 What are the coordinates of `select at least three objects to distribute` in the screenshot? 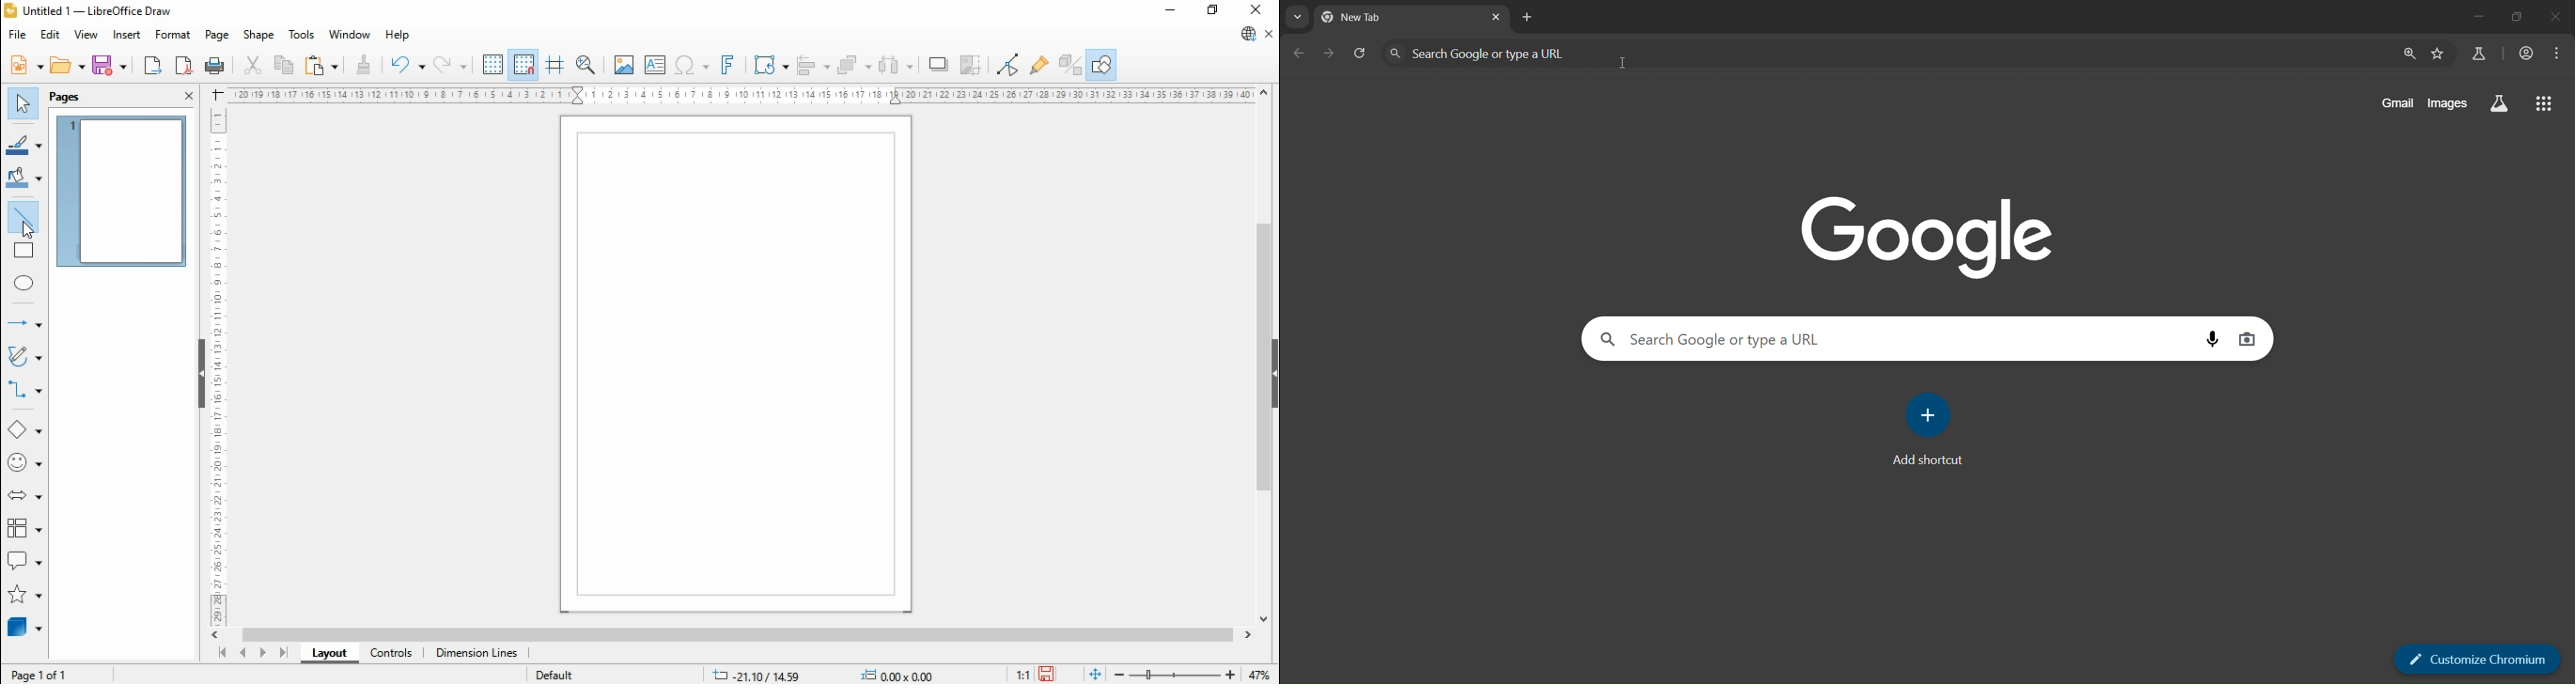 It's located at (897, 65).